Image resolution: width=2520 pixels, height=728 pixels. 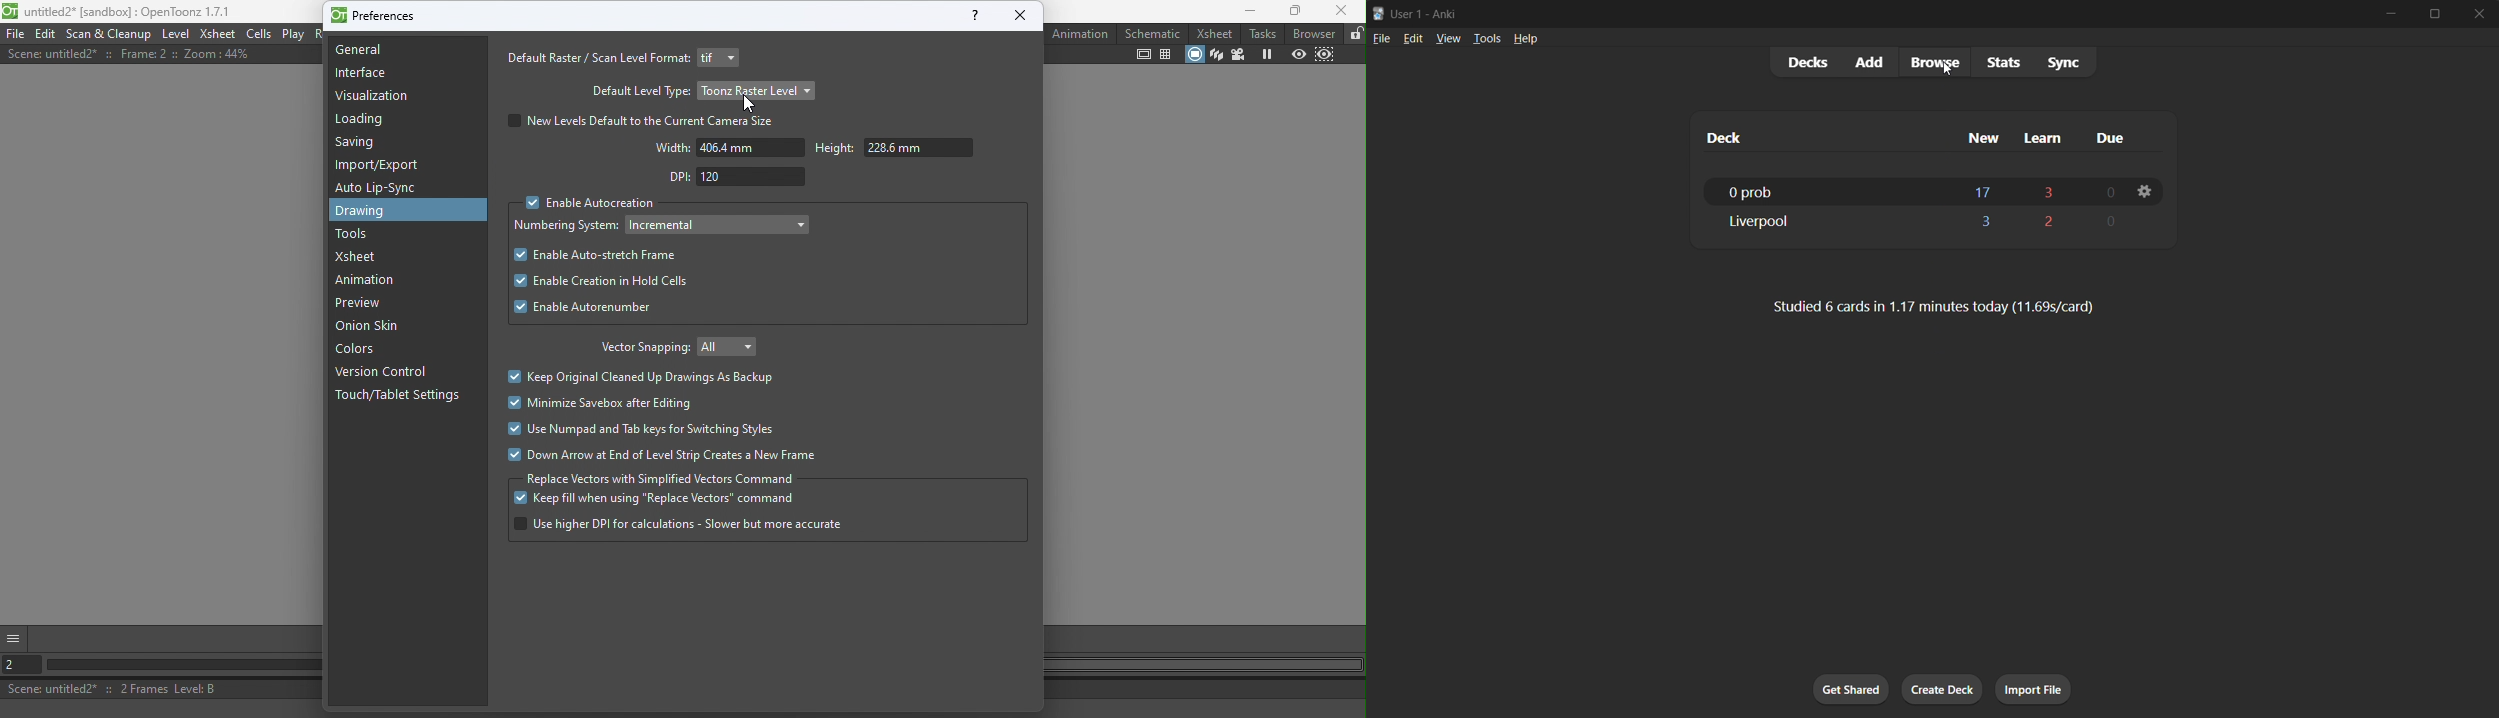 What do you see at coordinates (360, 73) in the screenshot?
I see `Interface` at bounding box center [360, 73].